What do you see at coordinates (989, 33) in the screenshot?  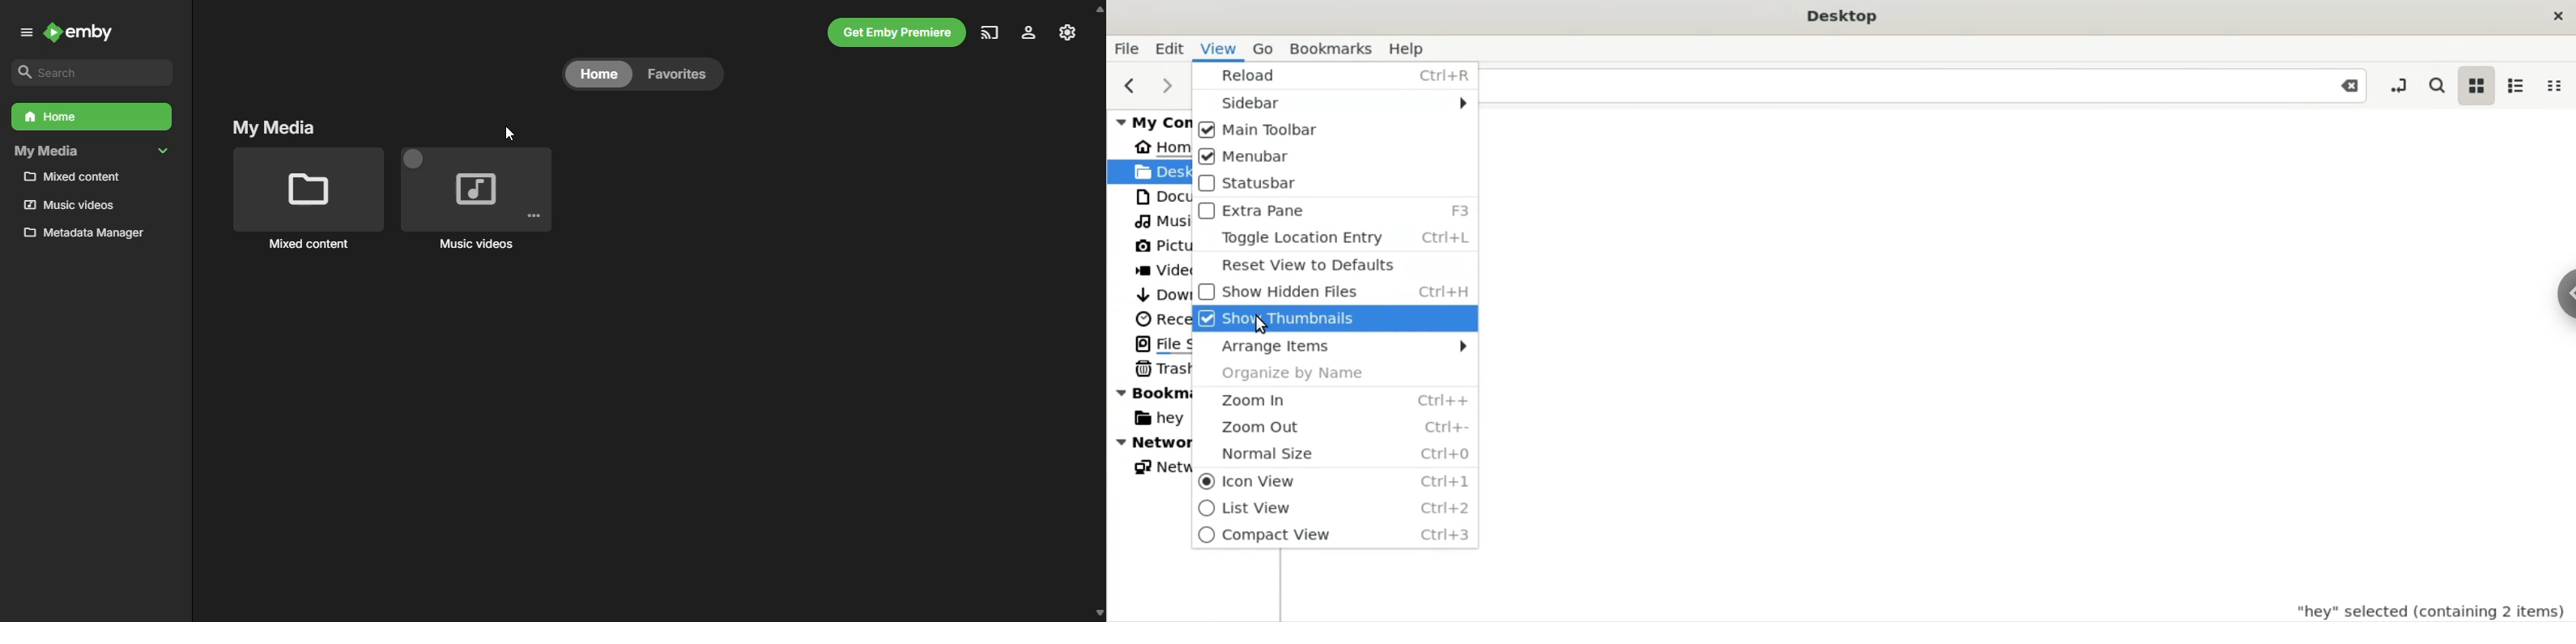 I see `play on another device` at bounding box center [989, 33].